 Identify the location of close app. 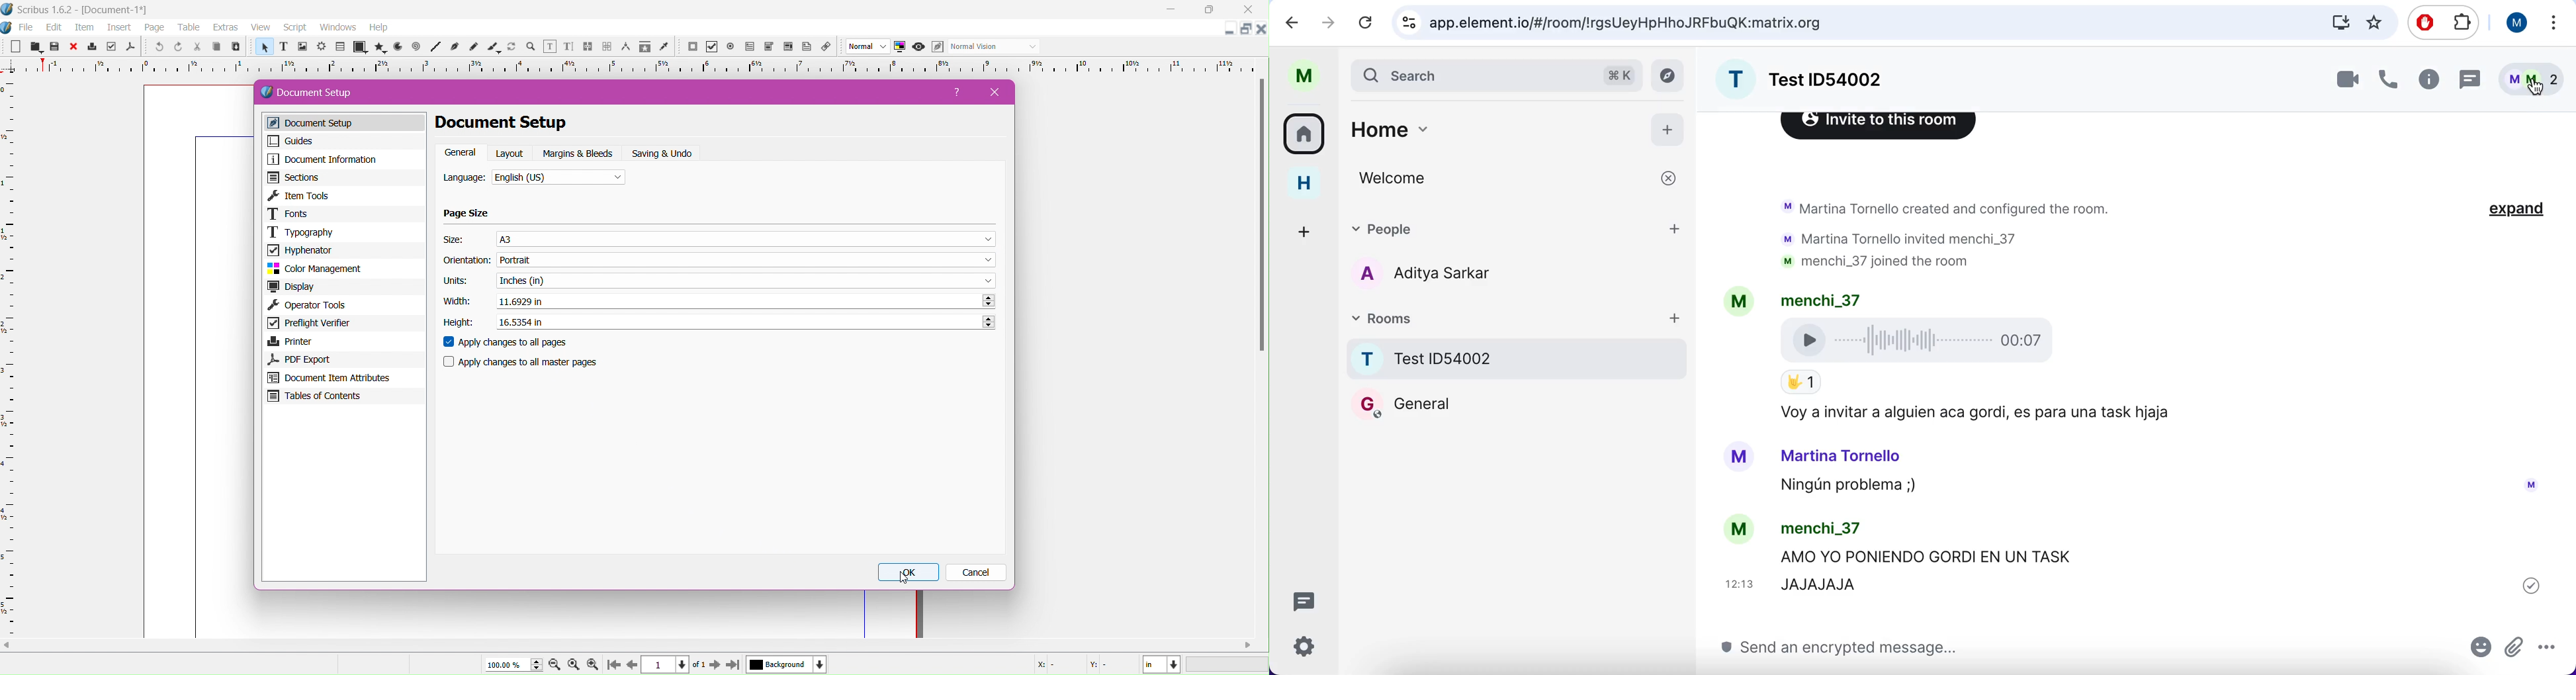
(1252, 9).